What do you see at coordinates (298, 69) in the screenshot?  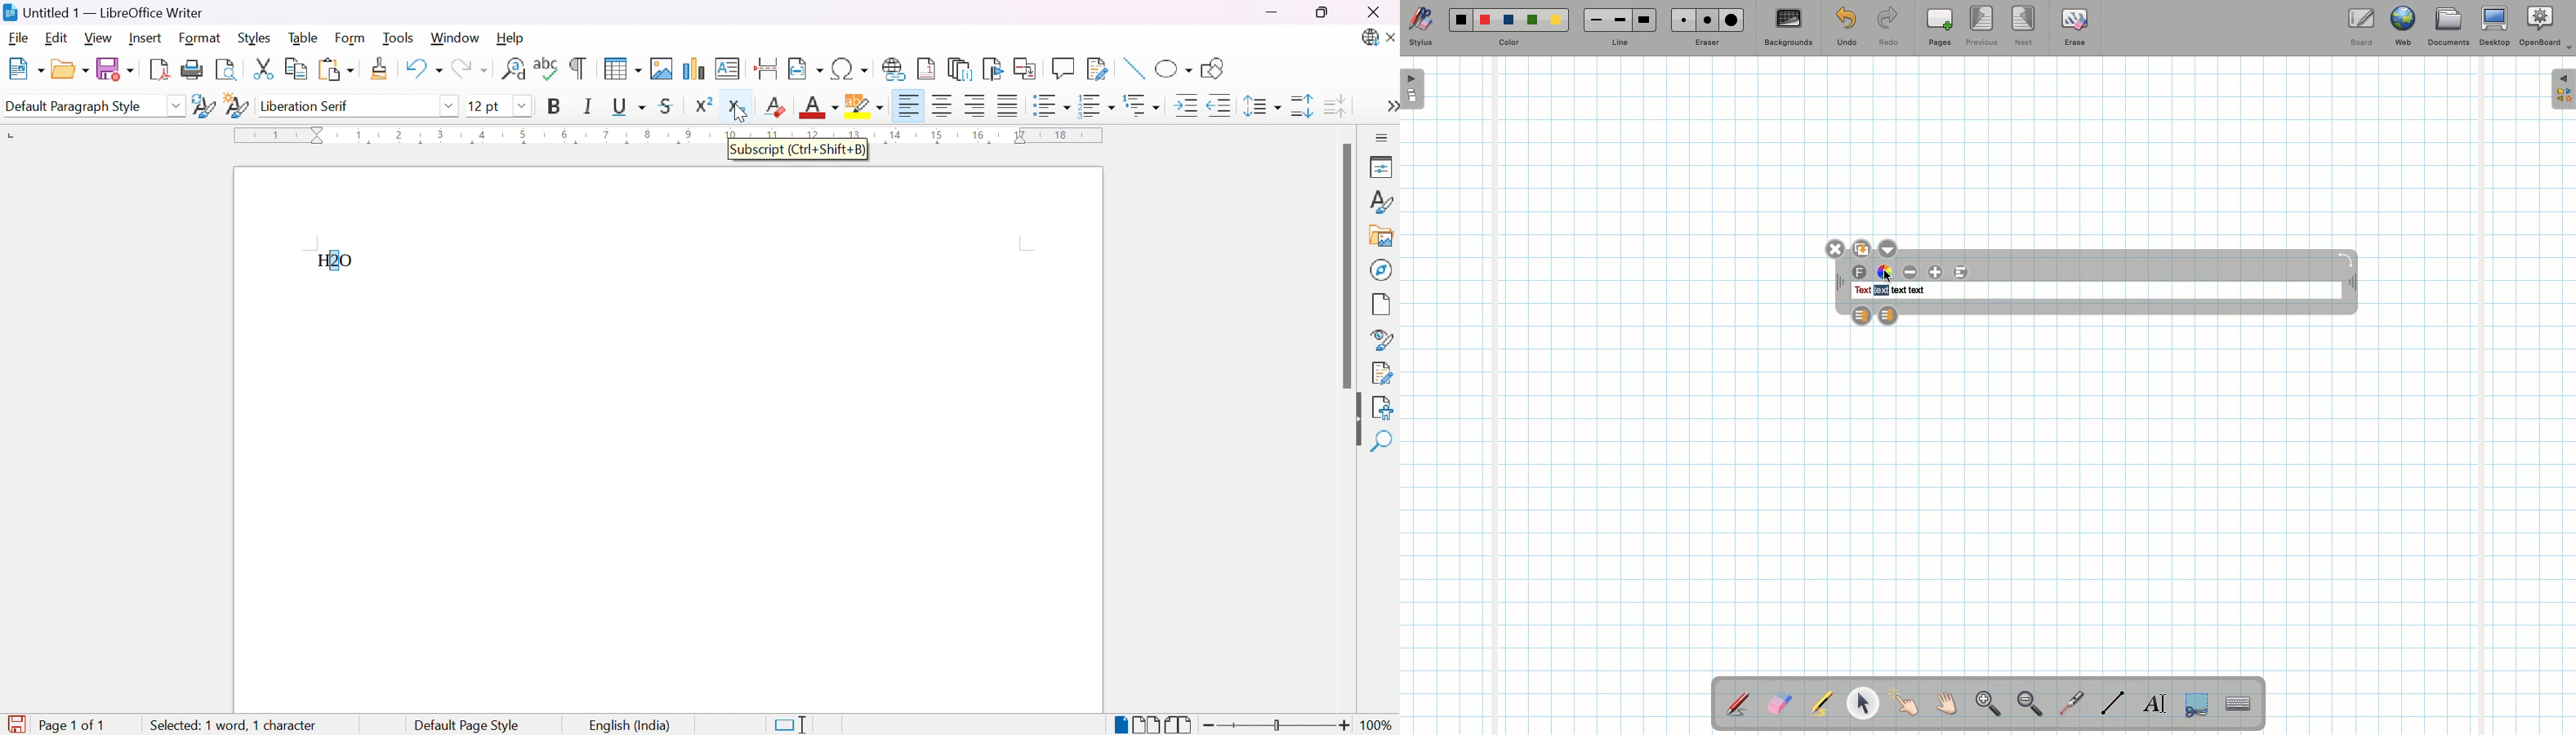 I see `Copy` at bounding box center [298, 69].